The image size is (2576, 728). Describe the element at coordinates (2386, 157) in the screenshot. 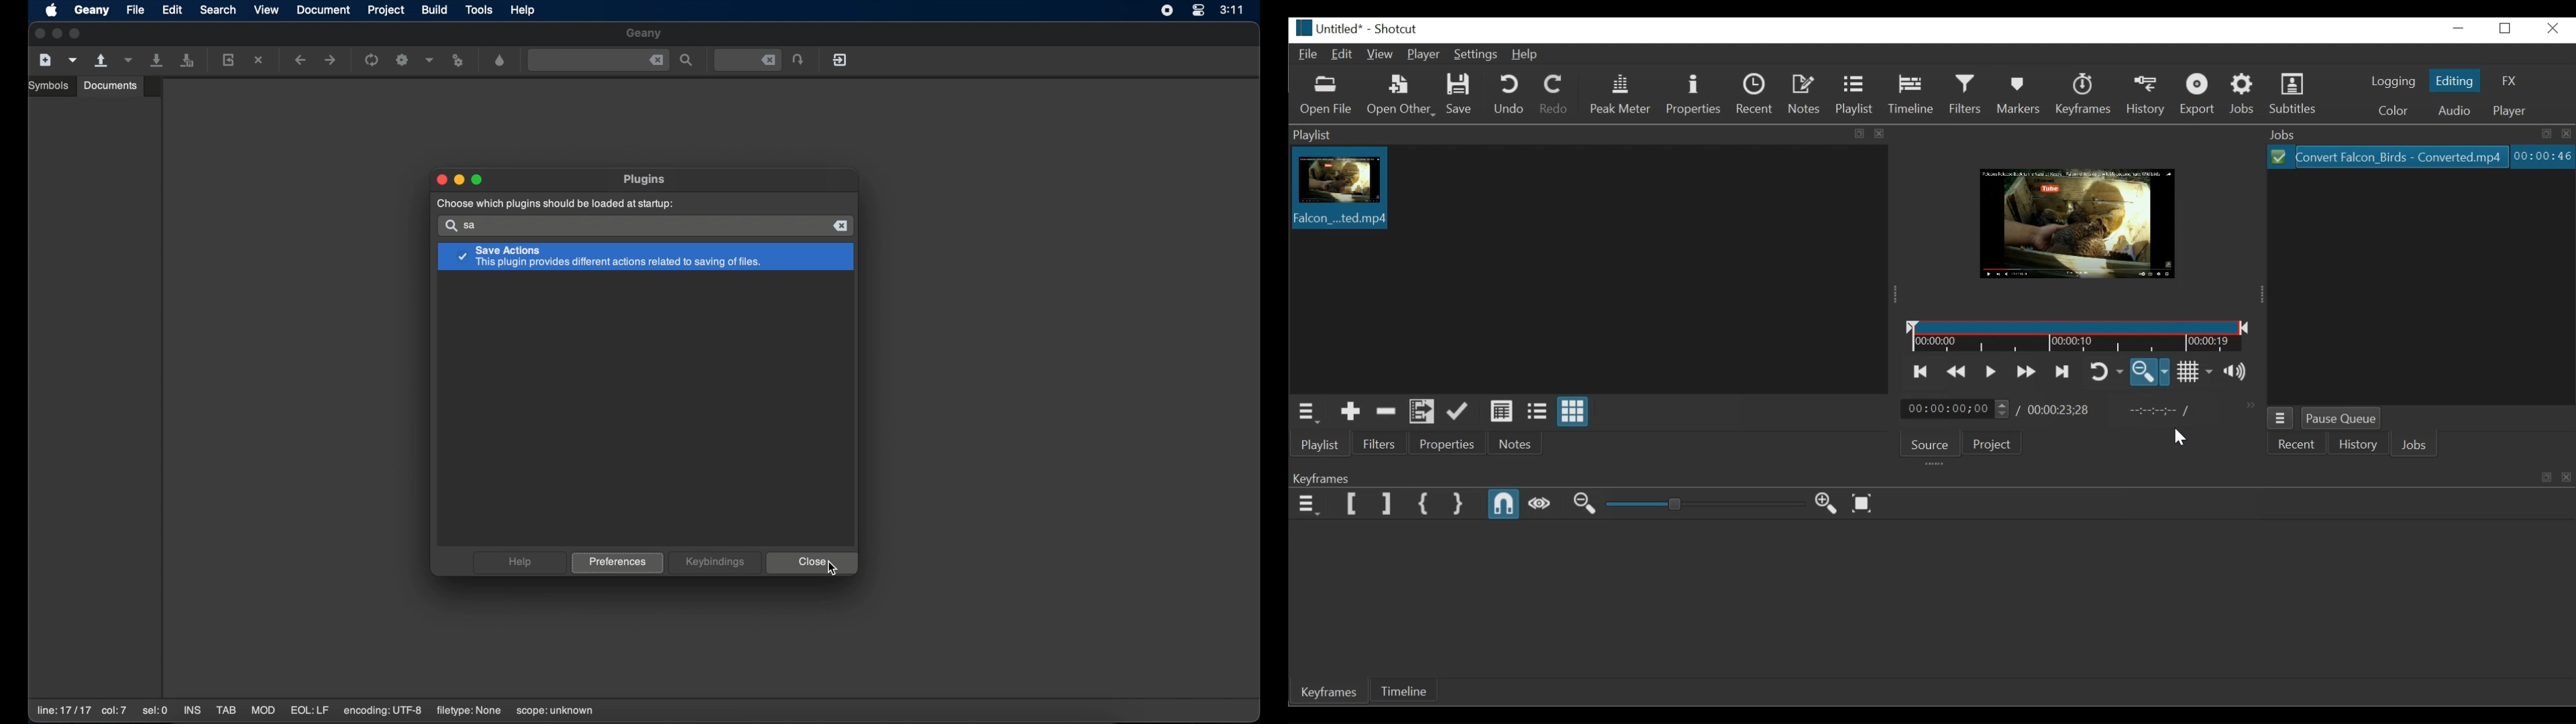

I see `File` at that location.